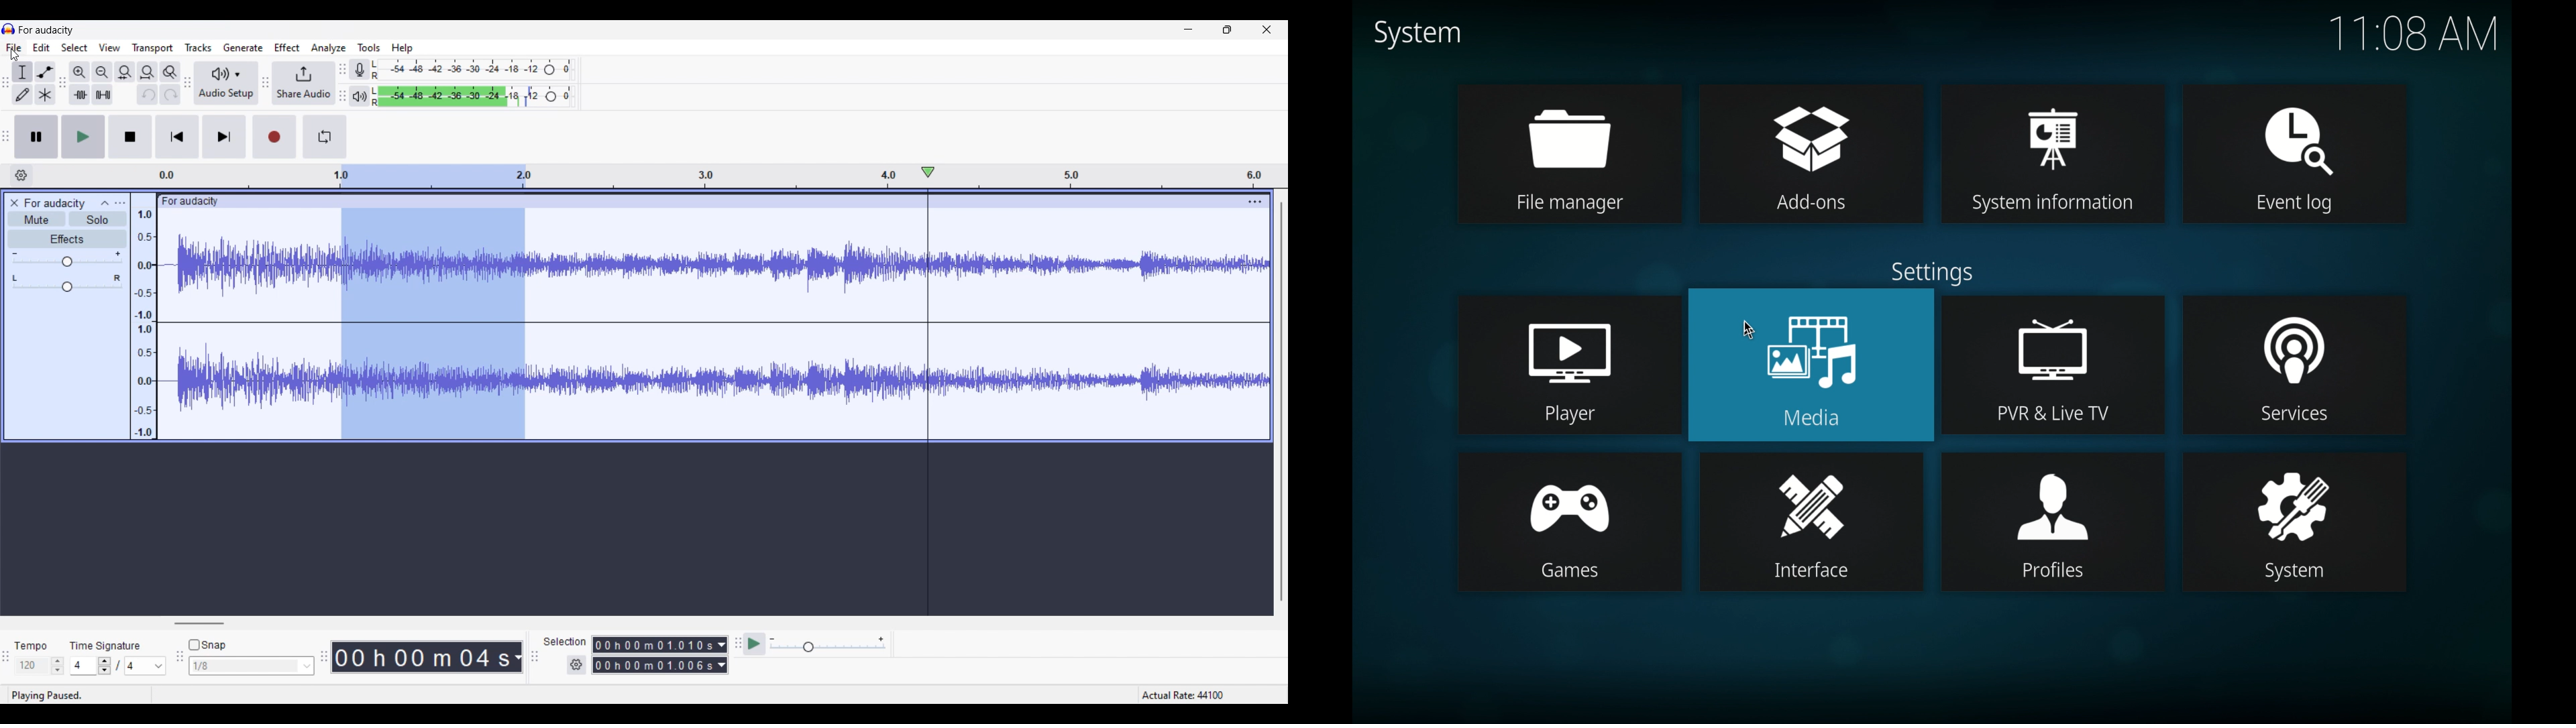 The image size is (2576, 728). What do you see at coordinates (31, 646) in the screenshot?
I see `tempo` at bounding box center [31, 646].